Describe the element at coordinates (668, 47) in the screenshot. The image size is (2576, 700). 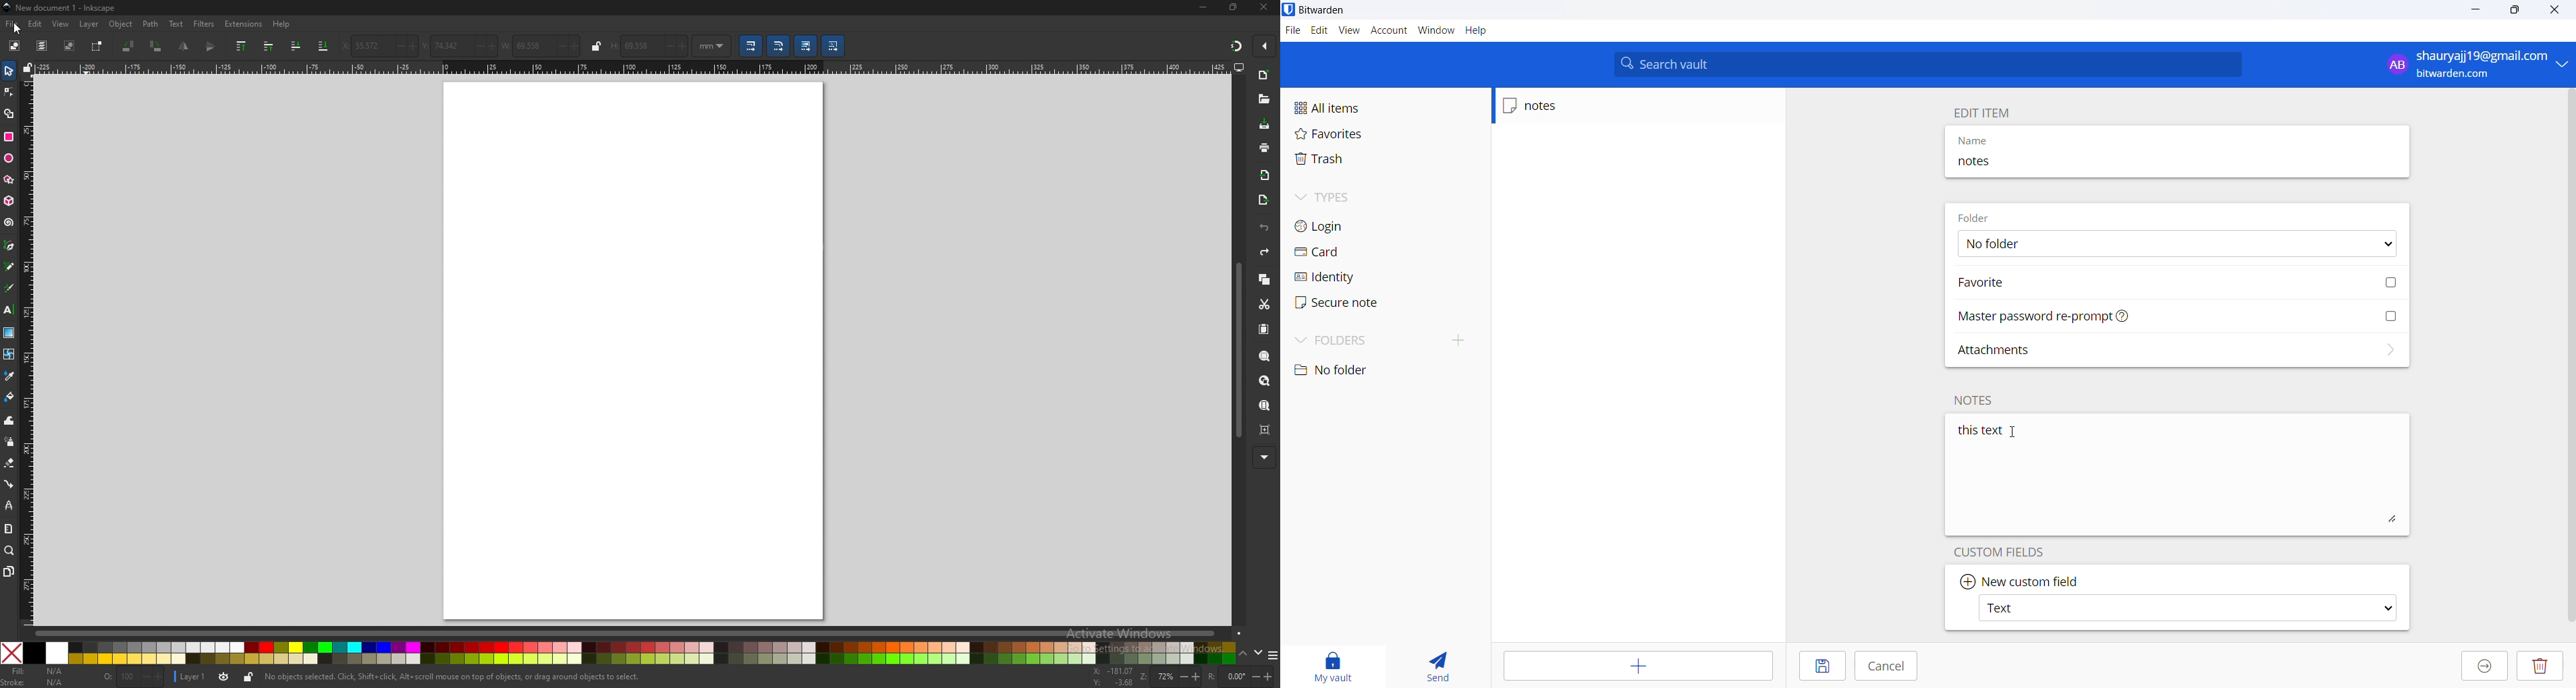
I see `-` at that location.